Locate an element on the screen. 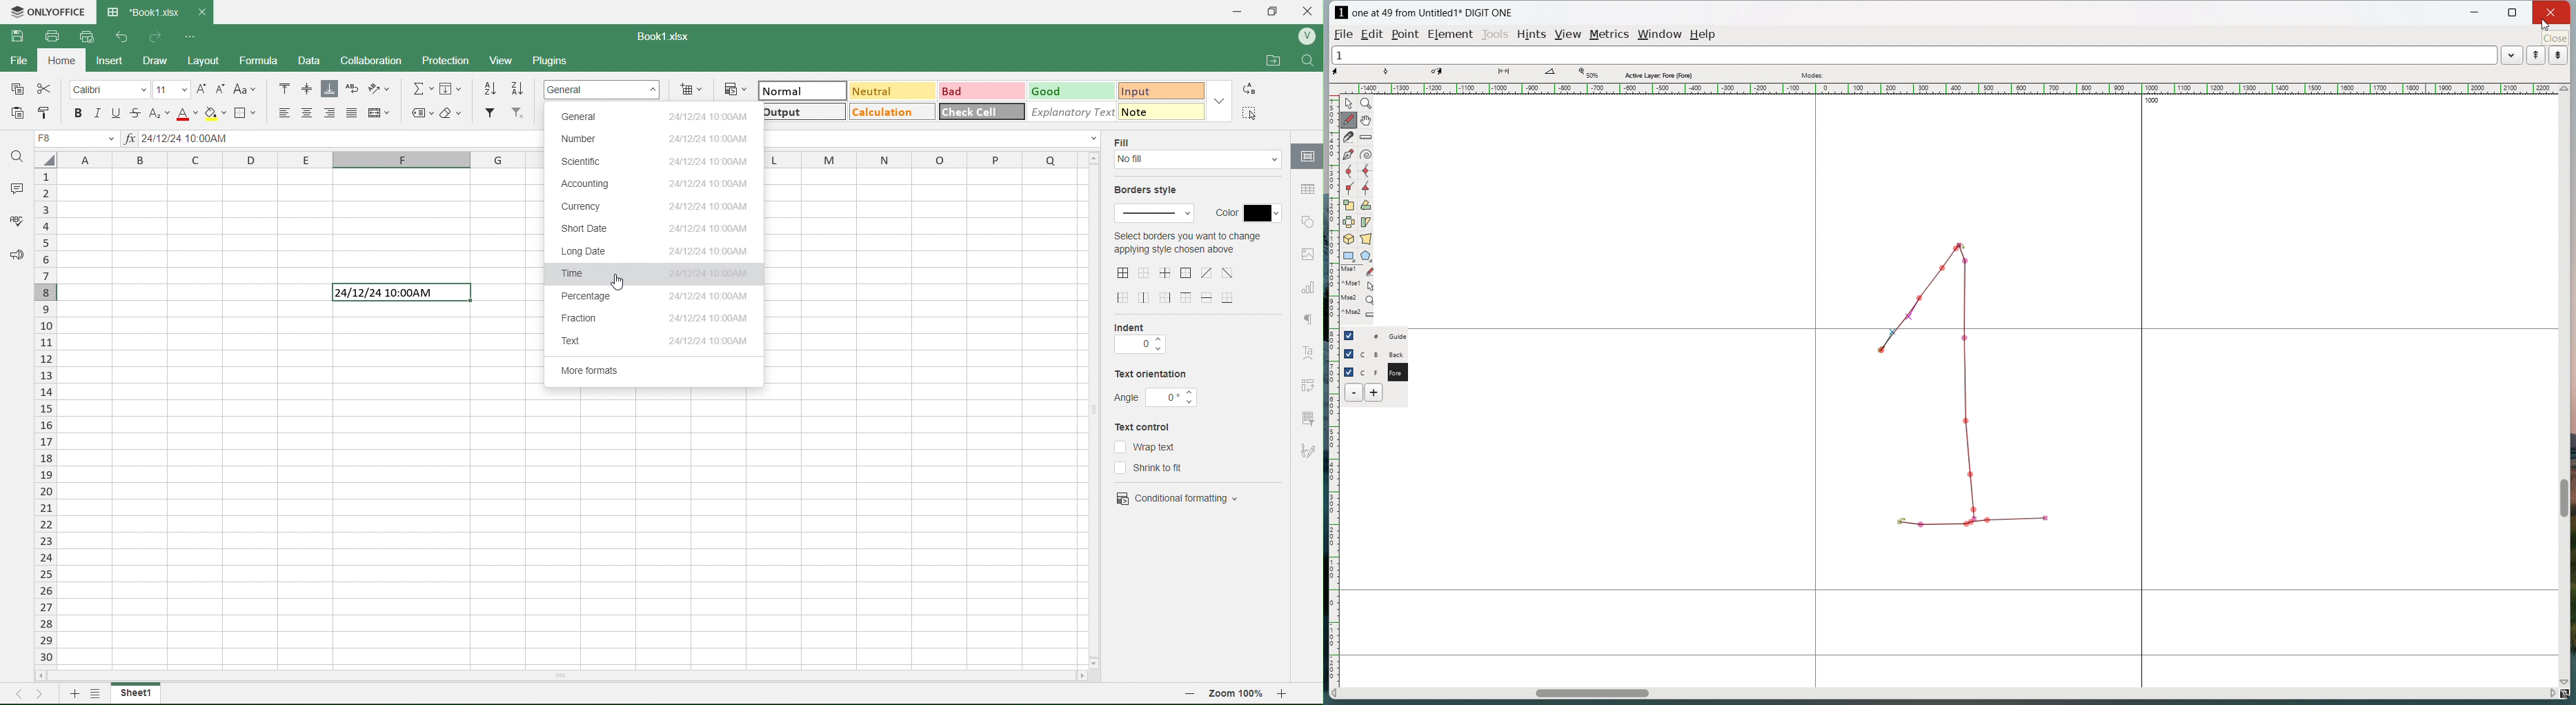  checkbox is located at coordinates (1349, 371).